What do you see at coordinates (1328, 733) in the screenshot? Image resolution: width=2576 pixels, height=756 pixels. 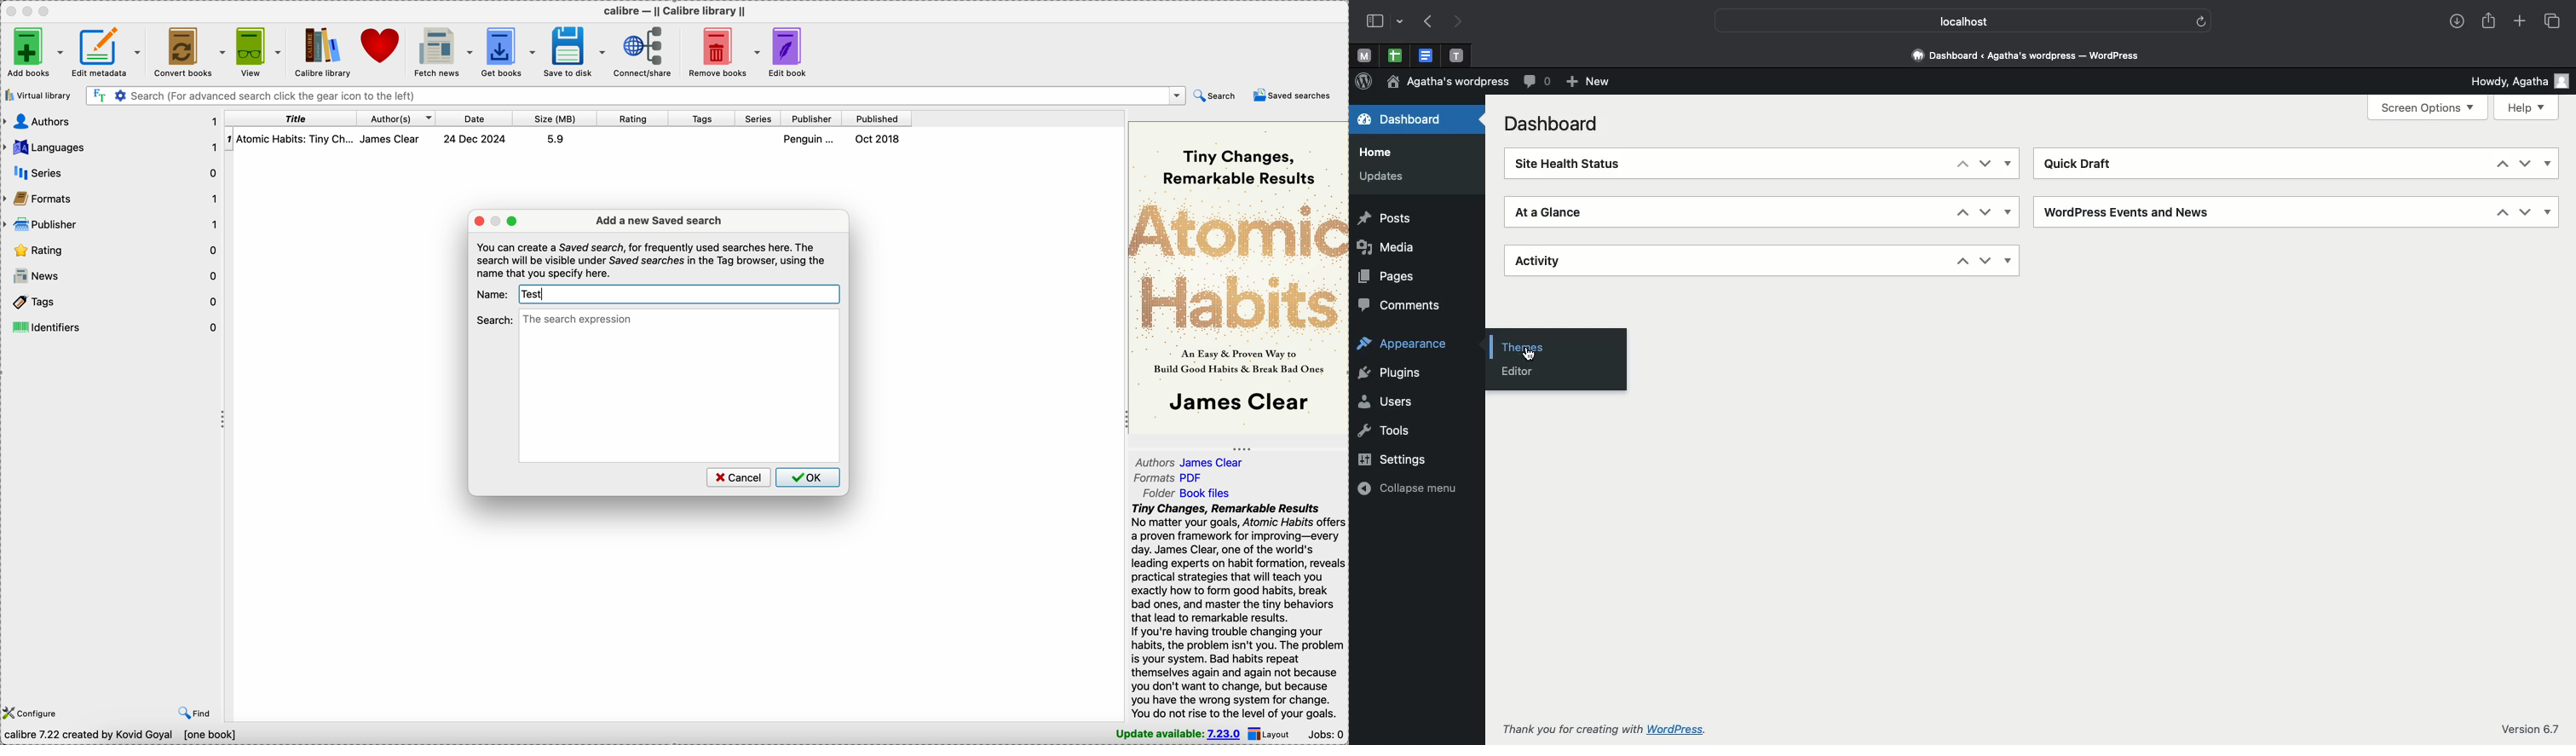 I see `Jobs: 0` at bounding box center [1328, 733].